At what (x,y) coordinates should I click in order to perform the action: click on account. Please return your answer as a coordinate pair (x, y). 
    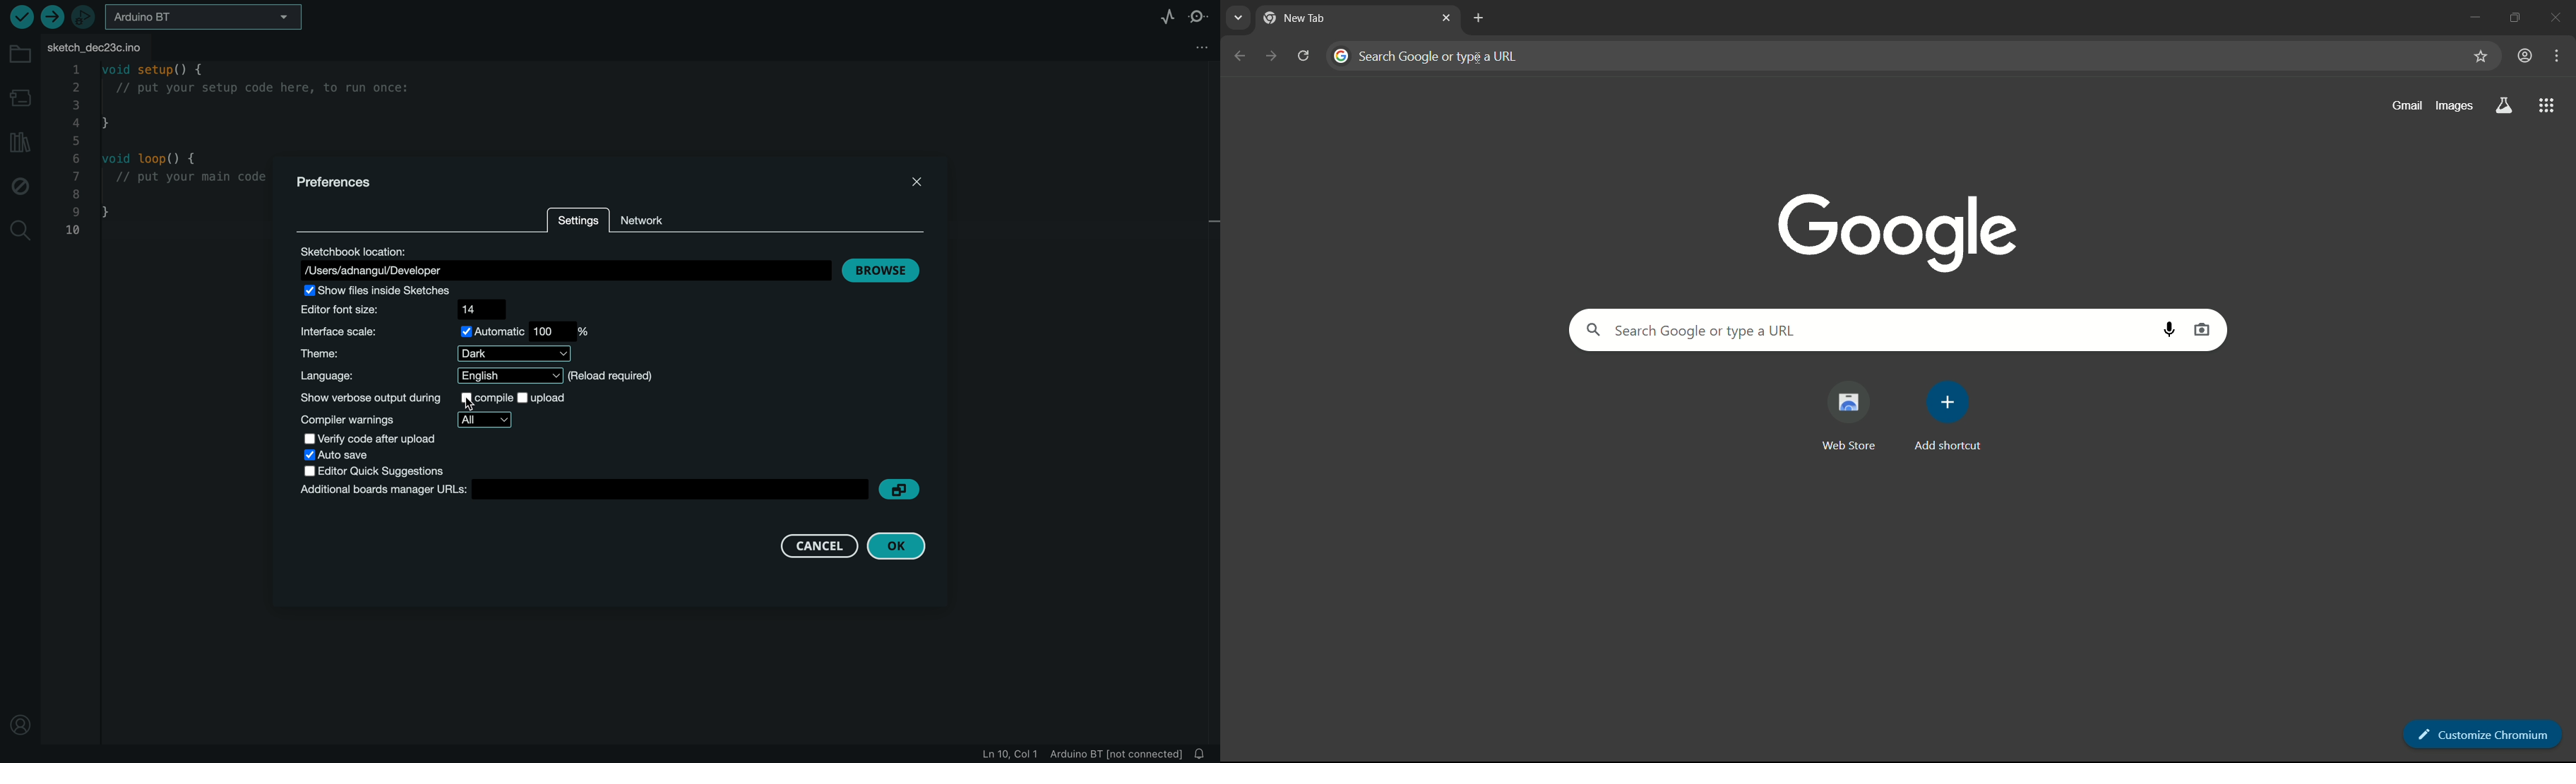
    Looking at the image, I should click on (2526, 56).